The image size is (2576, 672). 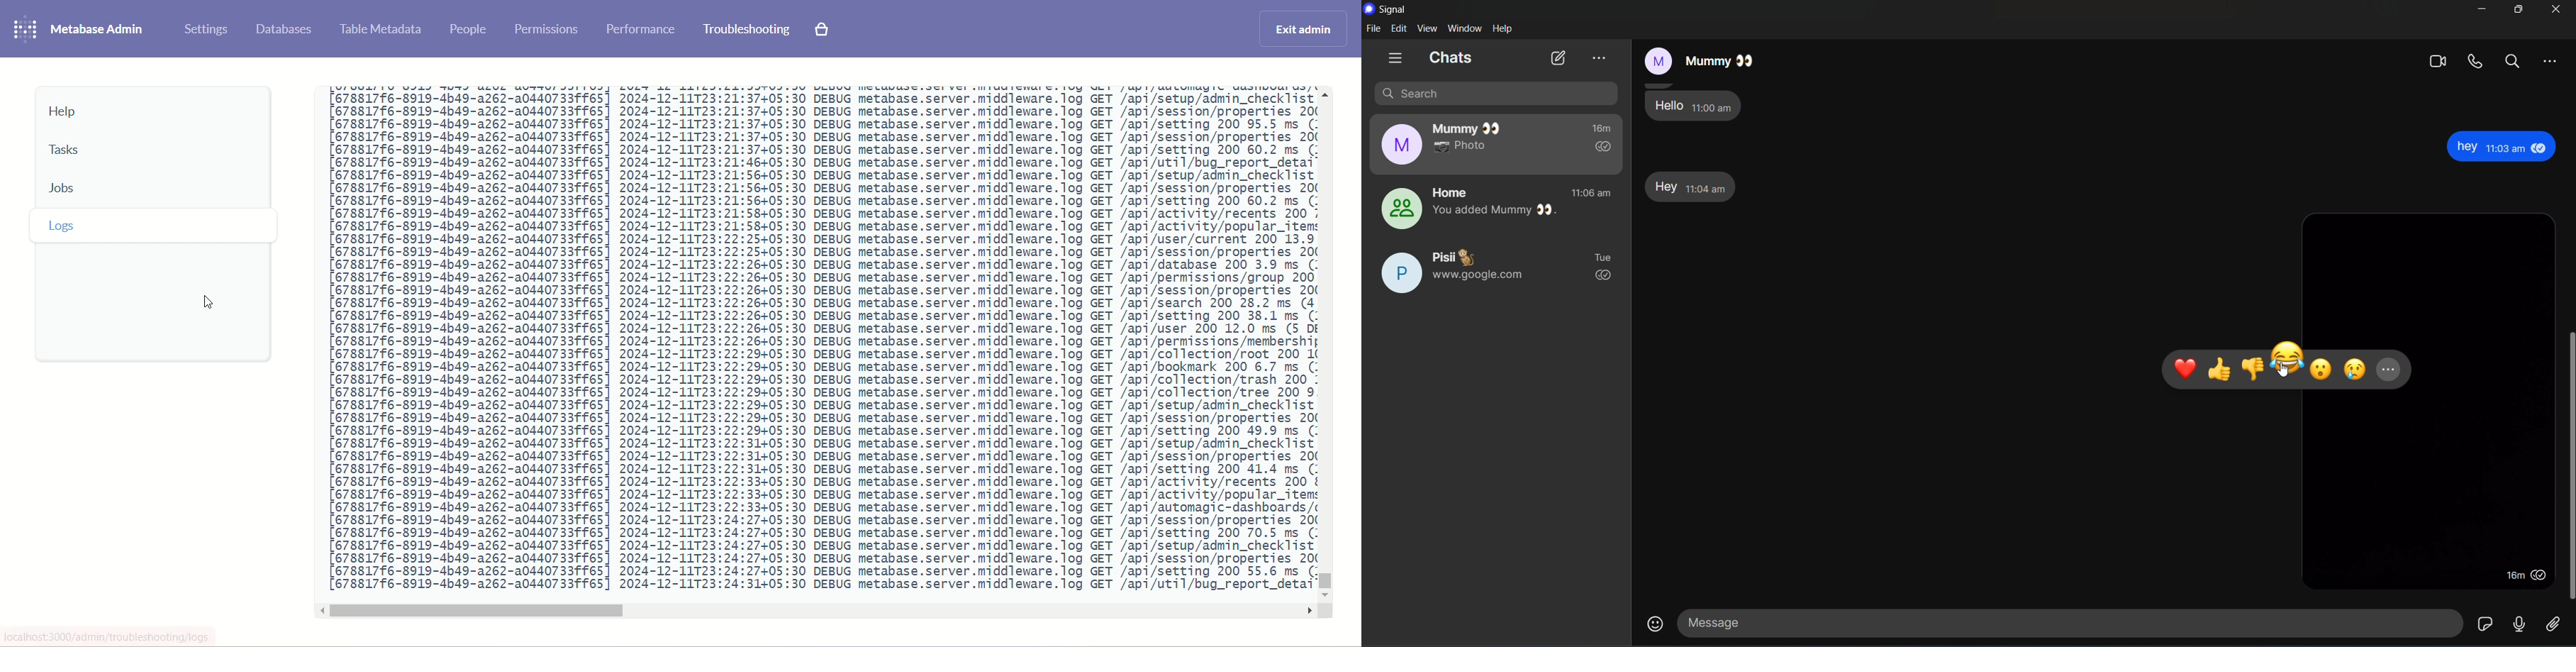 What do you see at coordinates (1373, 29) in the screenshot?
I see `file` at bounding box center [1373, 29].